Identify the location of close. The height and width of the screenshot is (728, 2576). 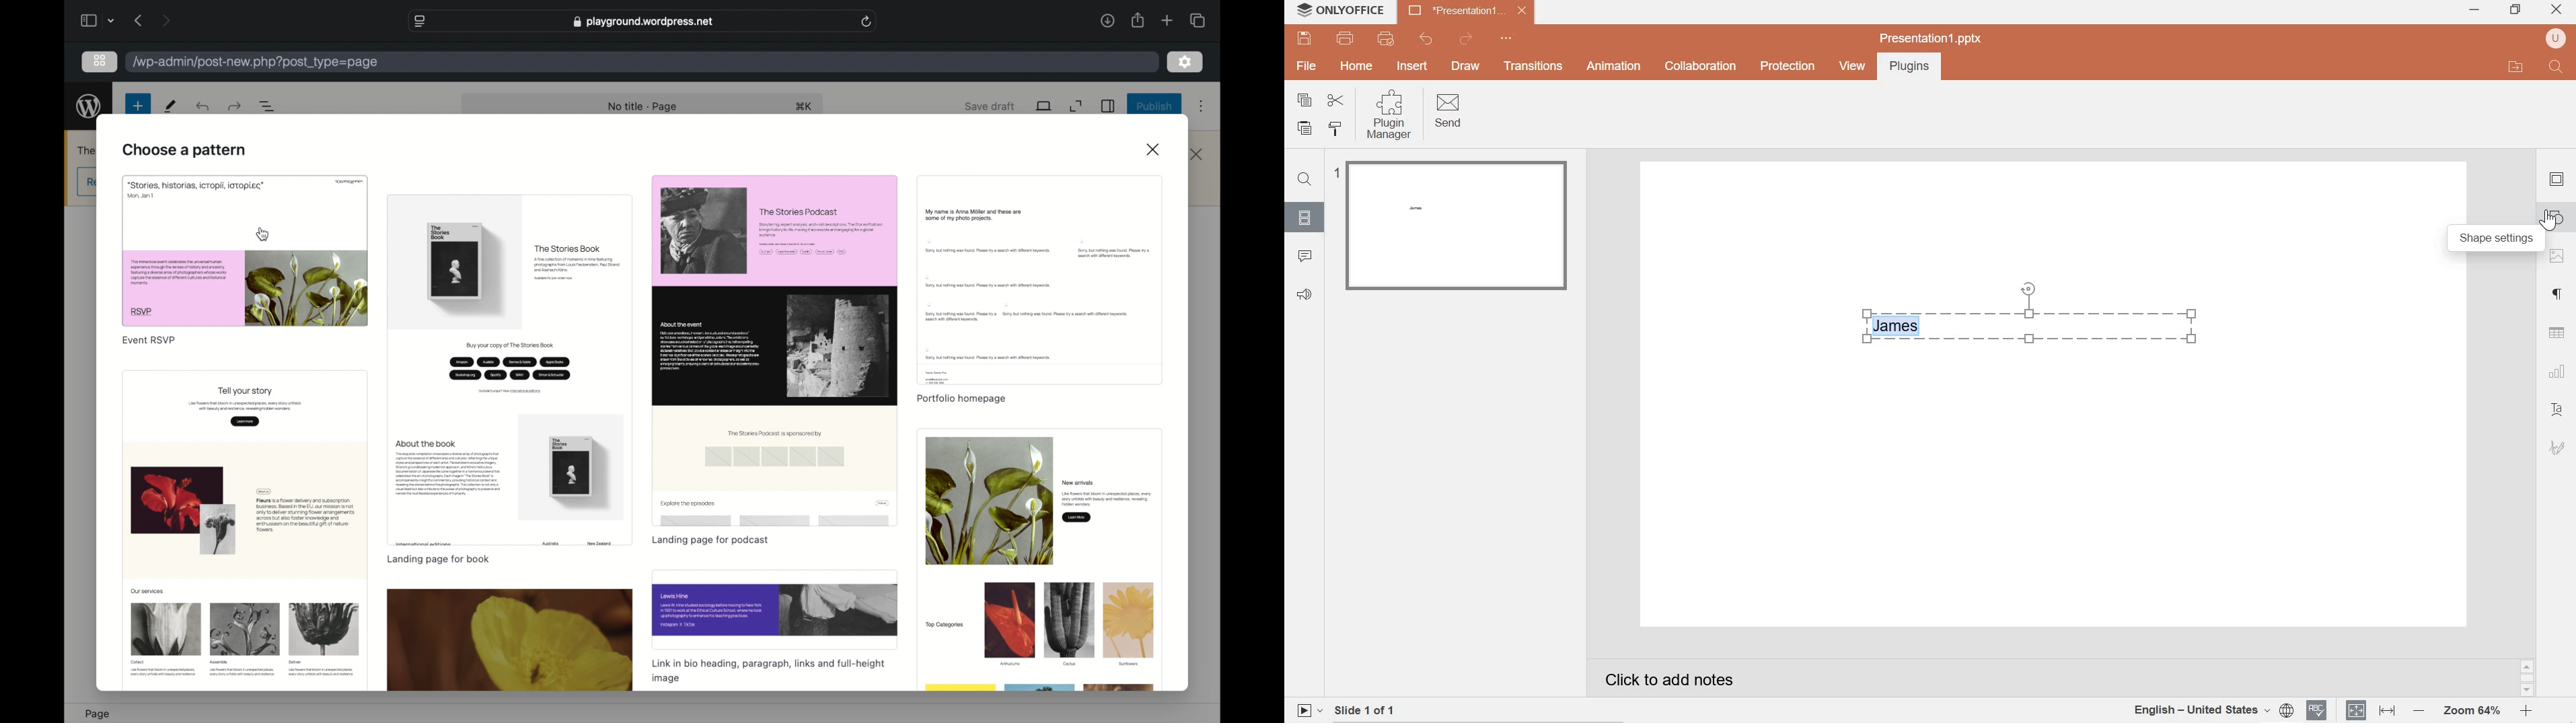
(2559, 7).